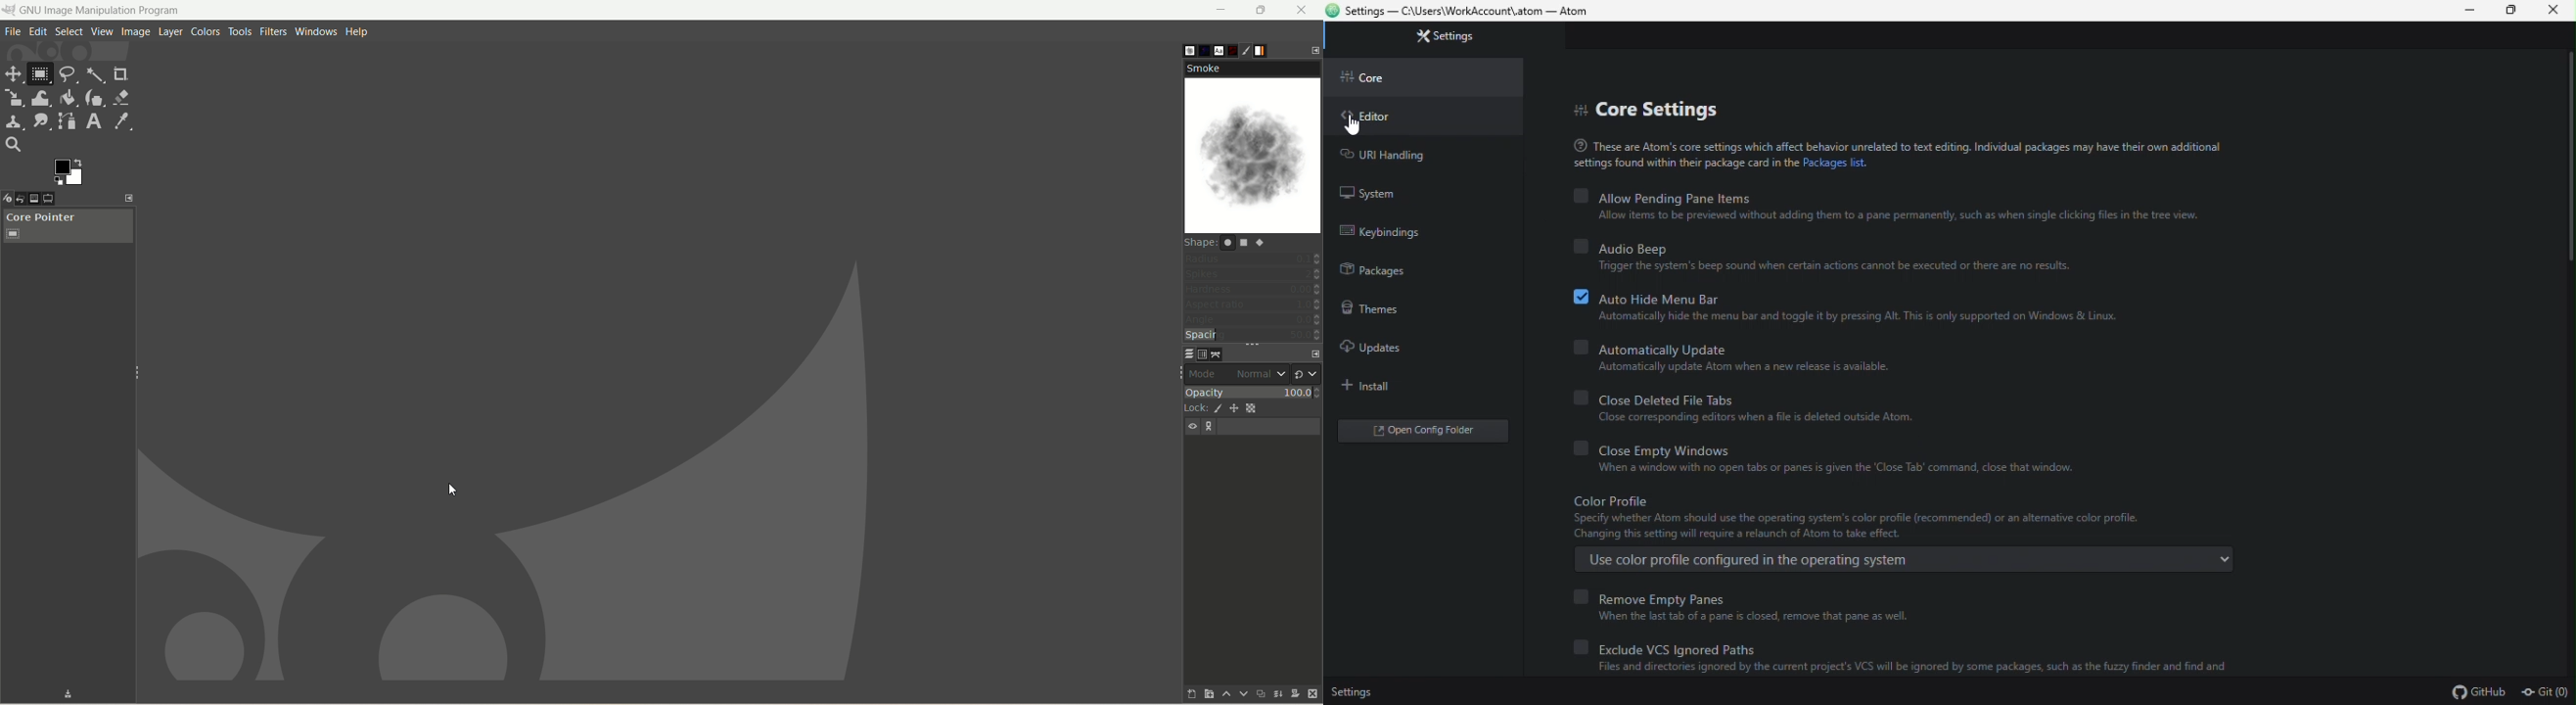 This screenshot has height=728, width=2576. I want to click on move tool, so click(14, 75).